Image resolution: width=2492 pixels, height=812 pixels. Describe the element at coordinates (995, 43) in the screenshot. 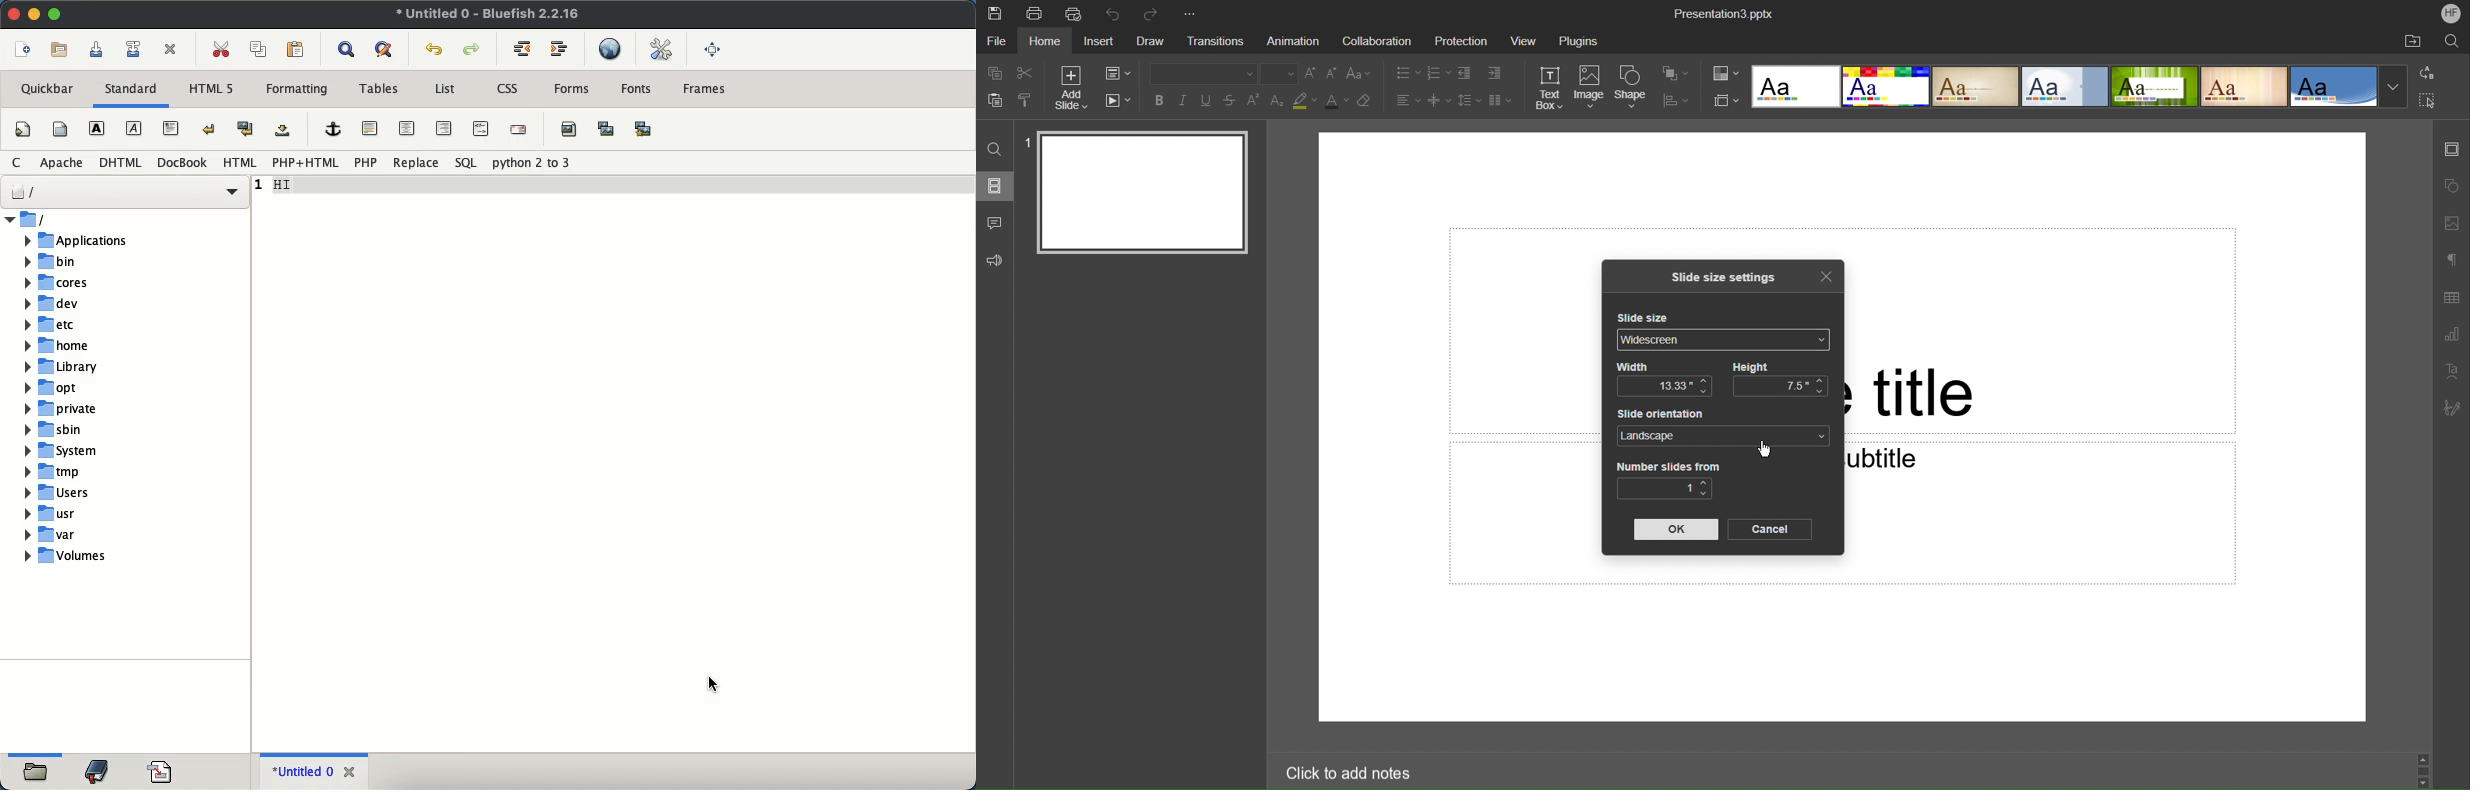

I see `File` at that location.